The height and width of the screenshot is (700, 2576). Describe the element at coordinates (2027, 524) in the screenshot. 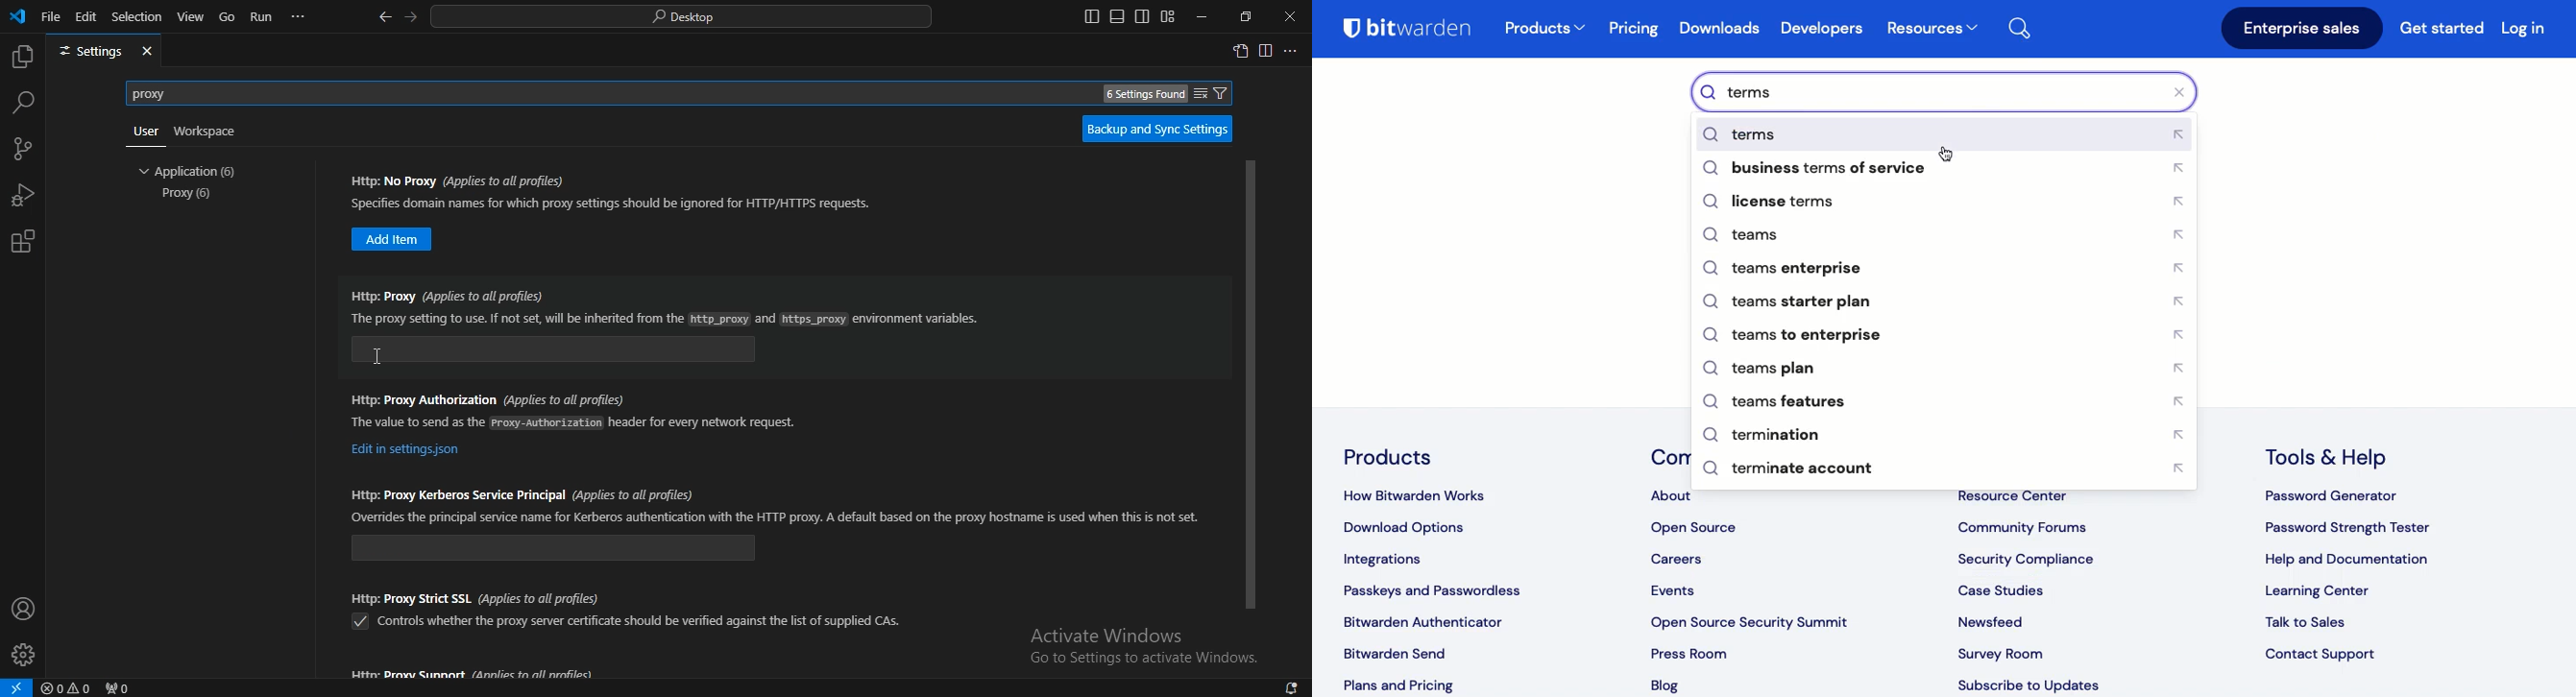

I see `community forums` at that location.